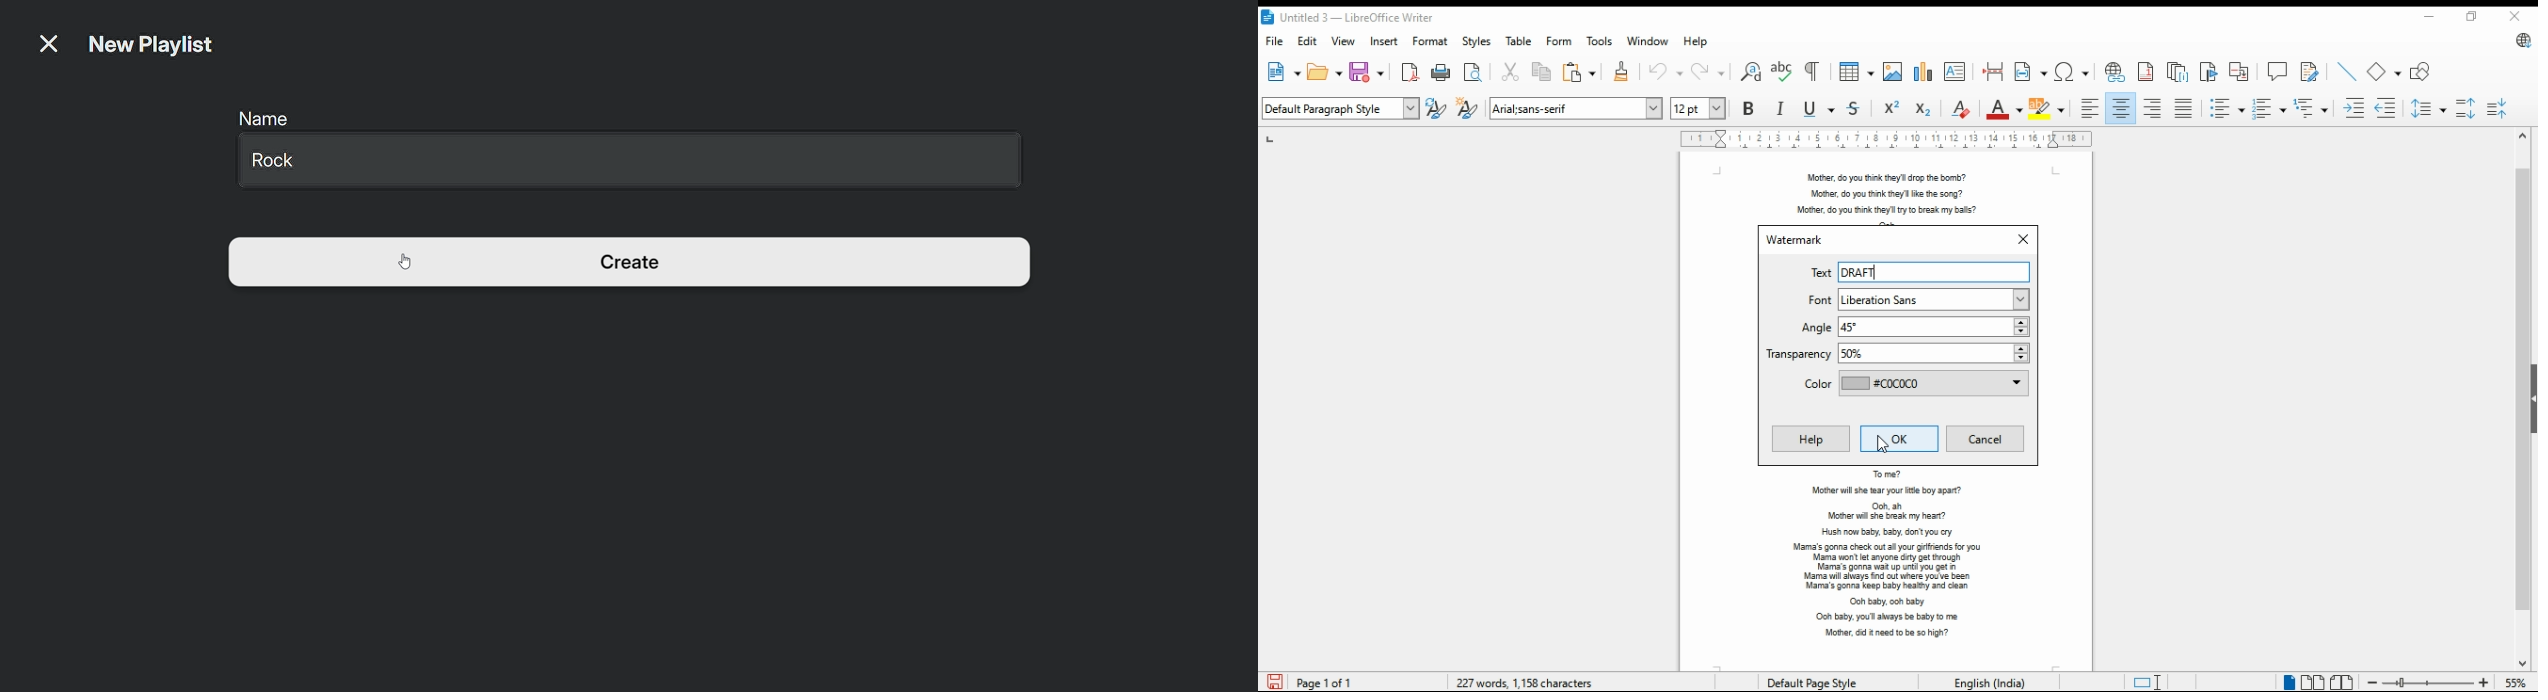 The width and height of the screenshot is (2548, 700). Describe the element at coordinates (1923, 110) in the screenshot. I see `subscript` at that location.